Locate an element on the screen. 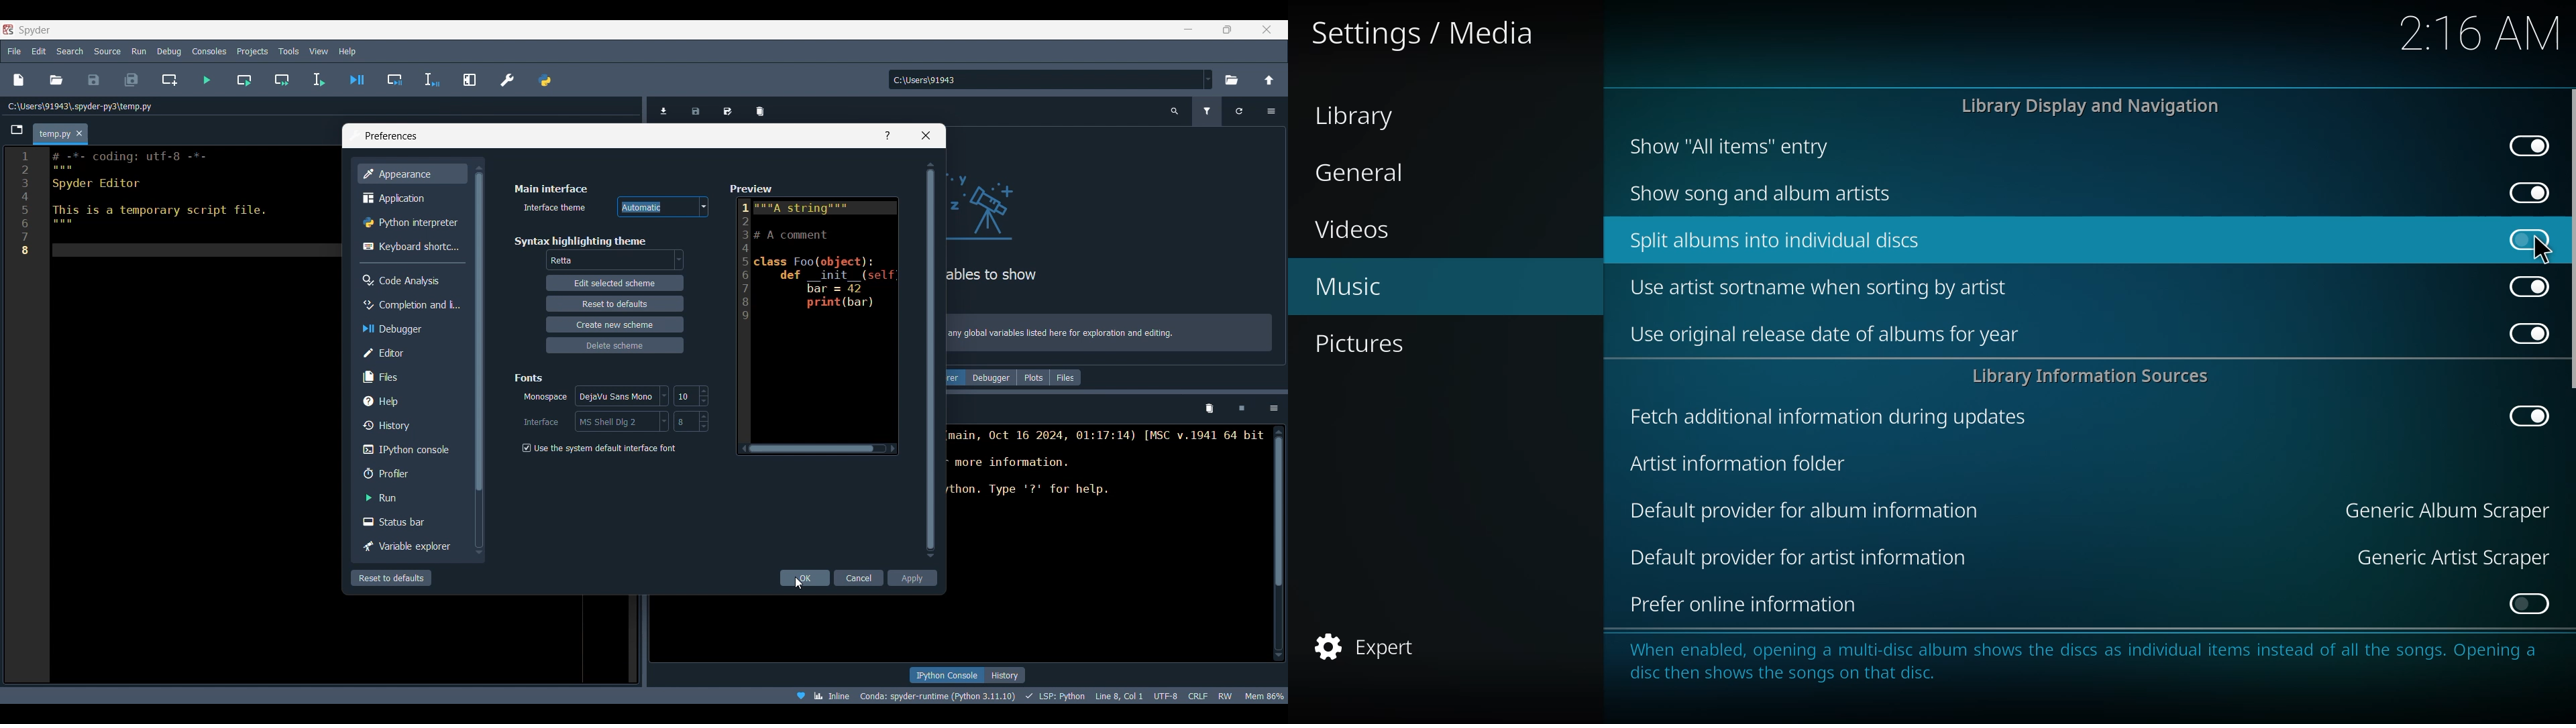  utf-8 is located at coordinates (1167, 694).